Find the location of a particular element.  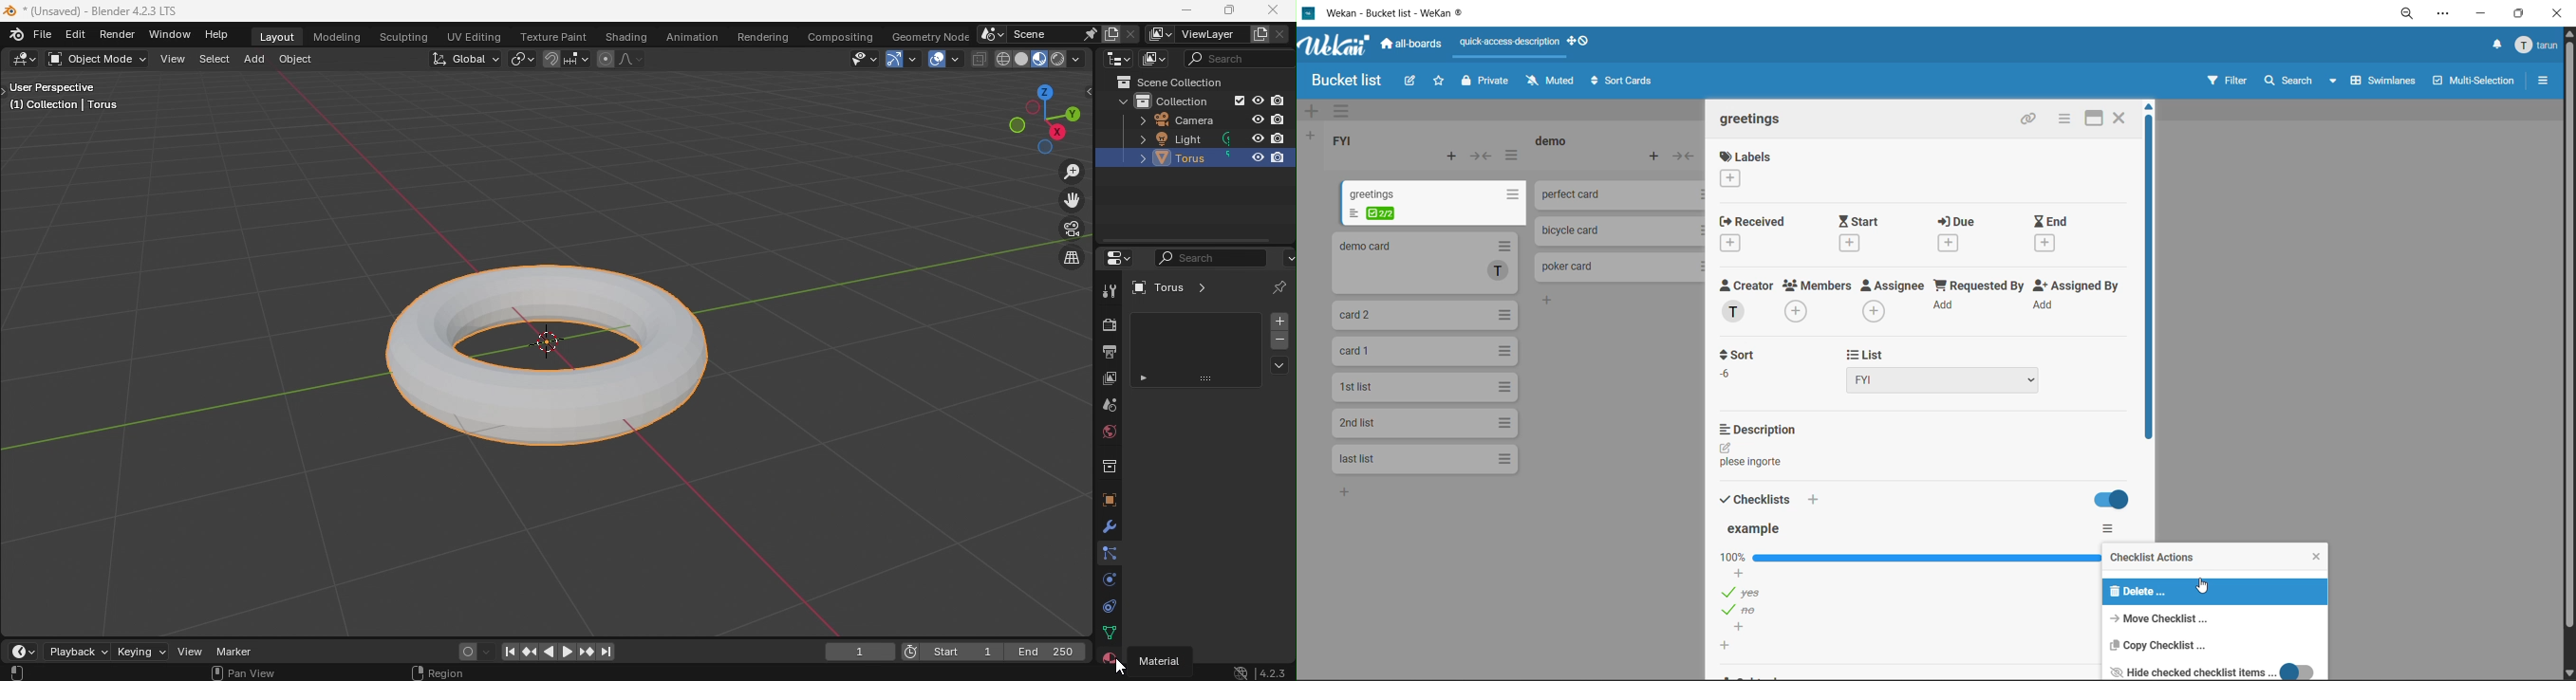

filter is located at coordinates (2229, 79).